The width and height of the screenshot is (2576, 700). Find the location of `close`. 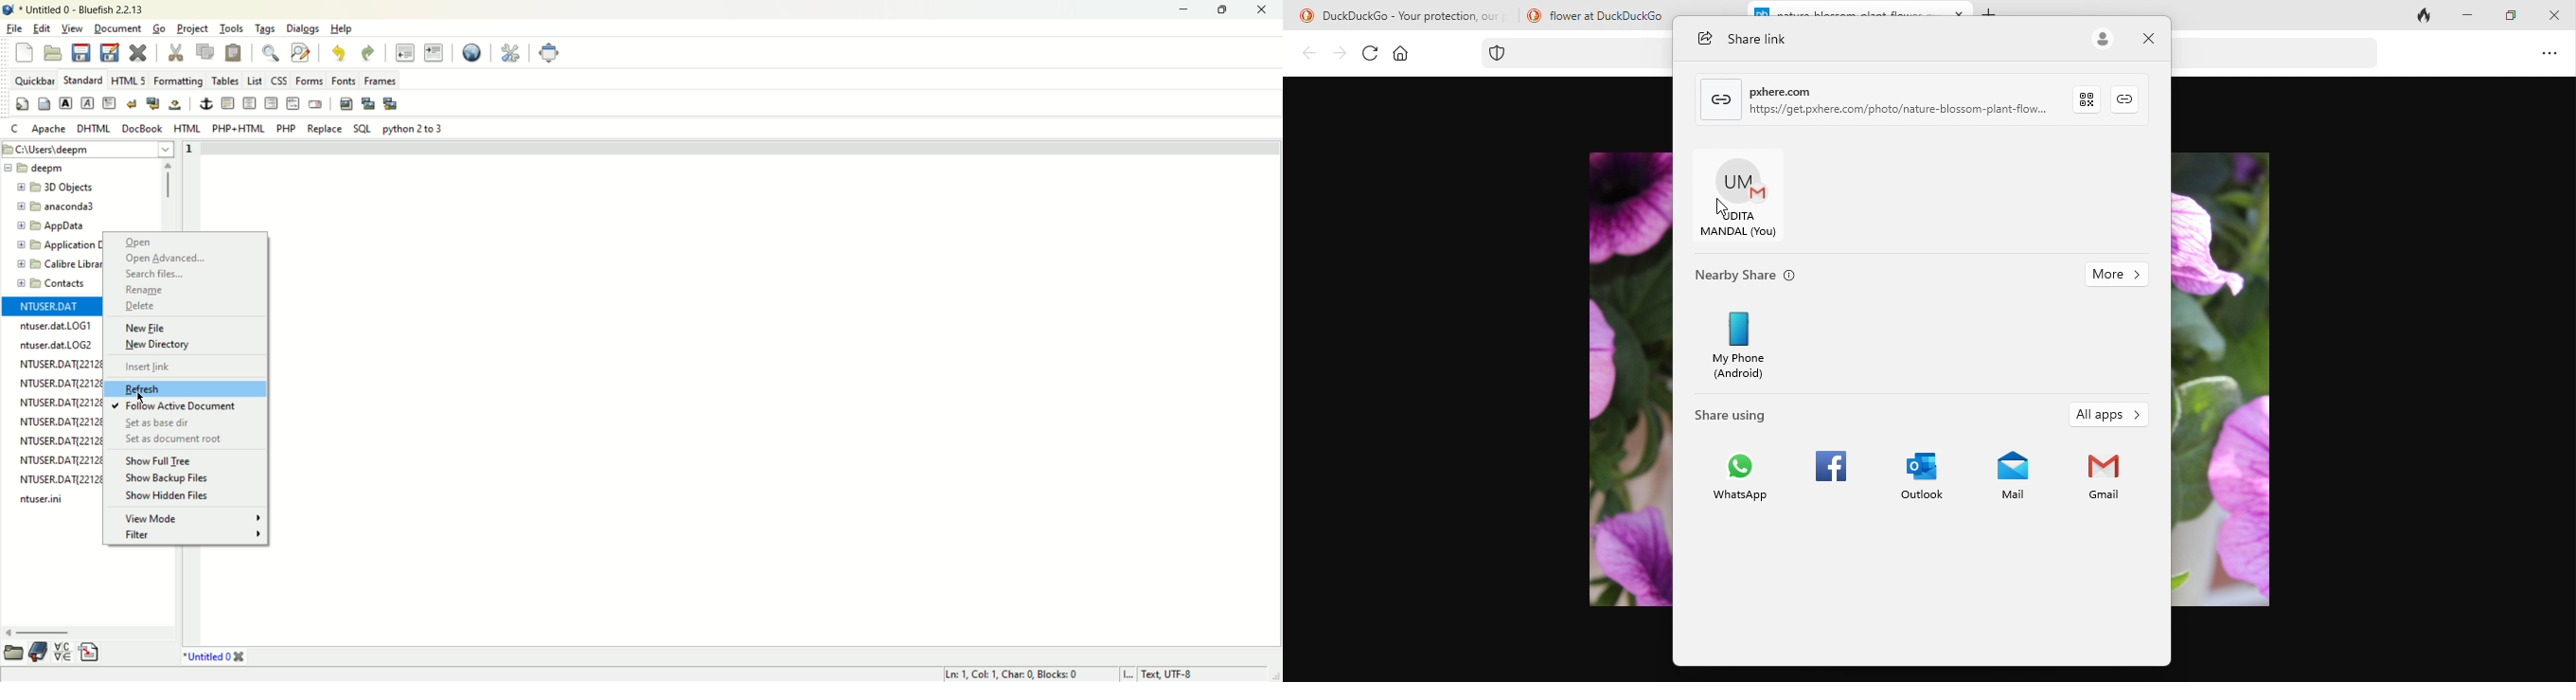

close is located at coordinates (1963, 10).